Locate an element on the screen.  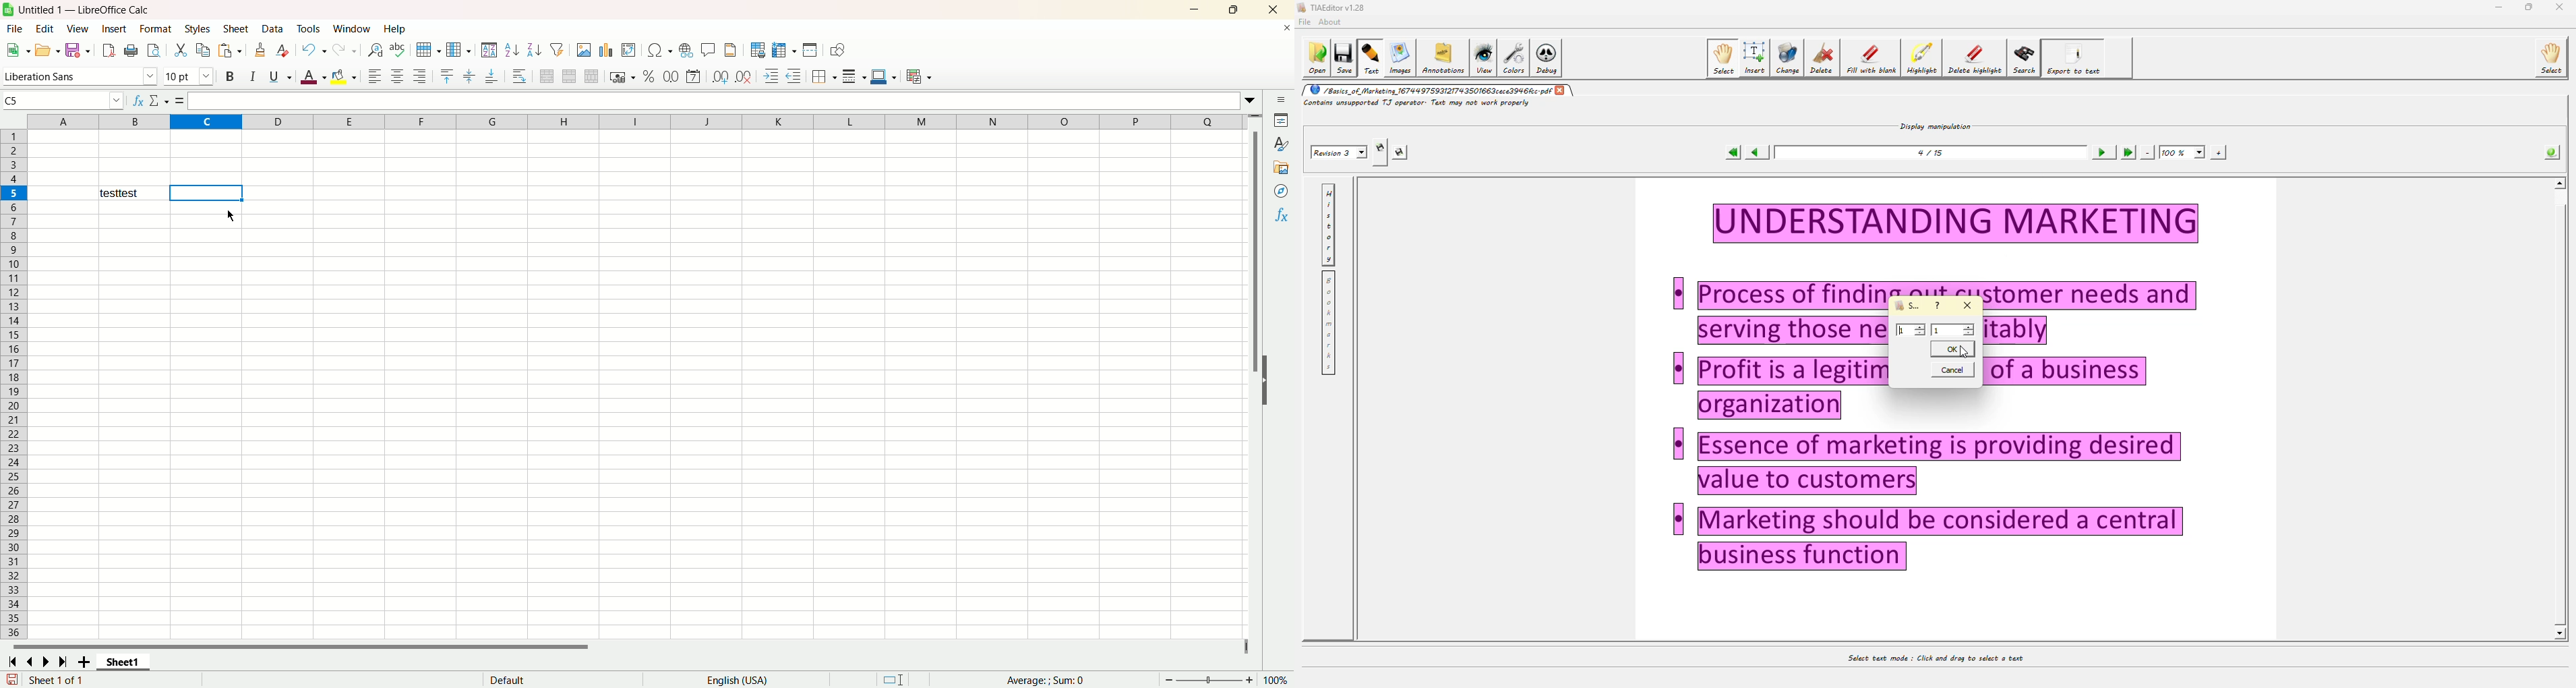
scroll to previous sheet is located at coordinates (33, 662).